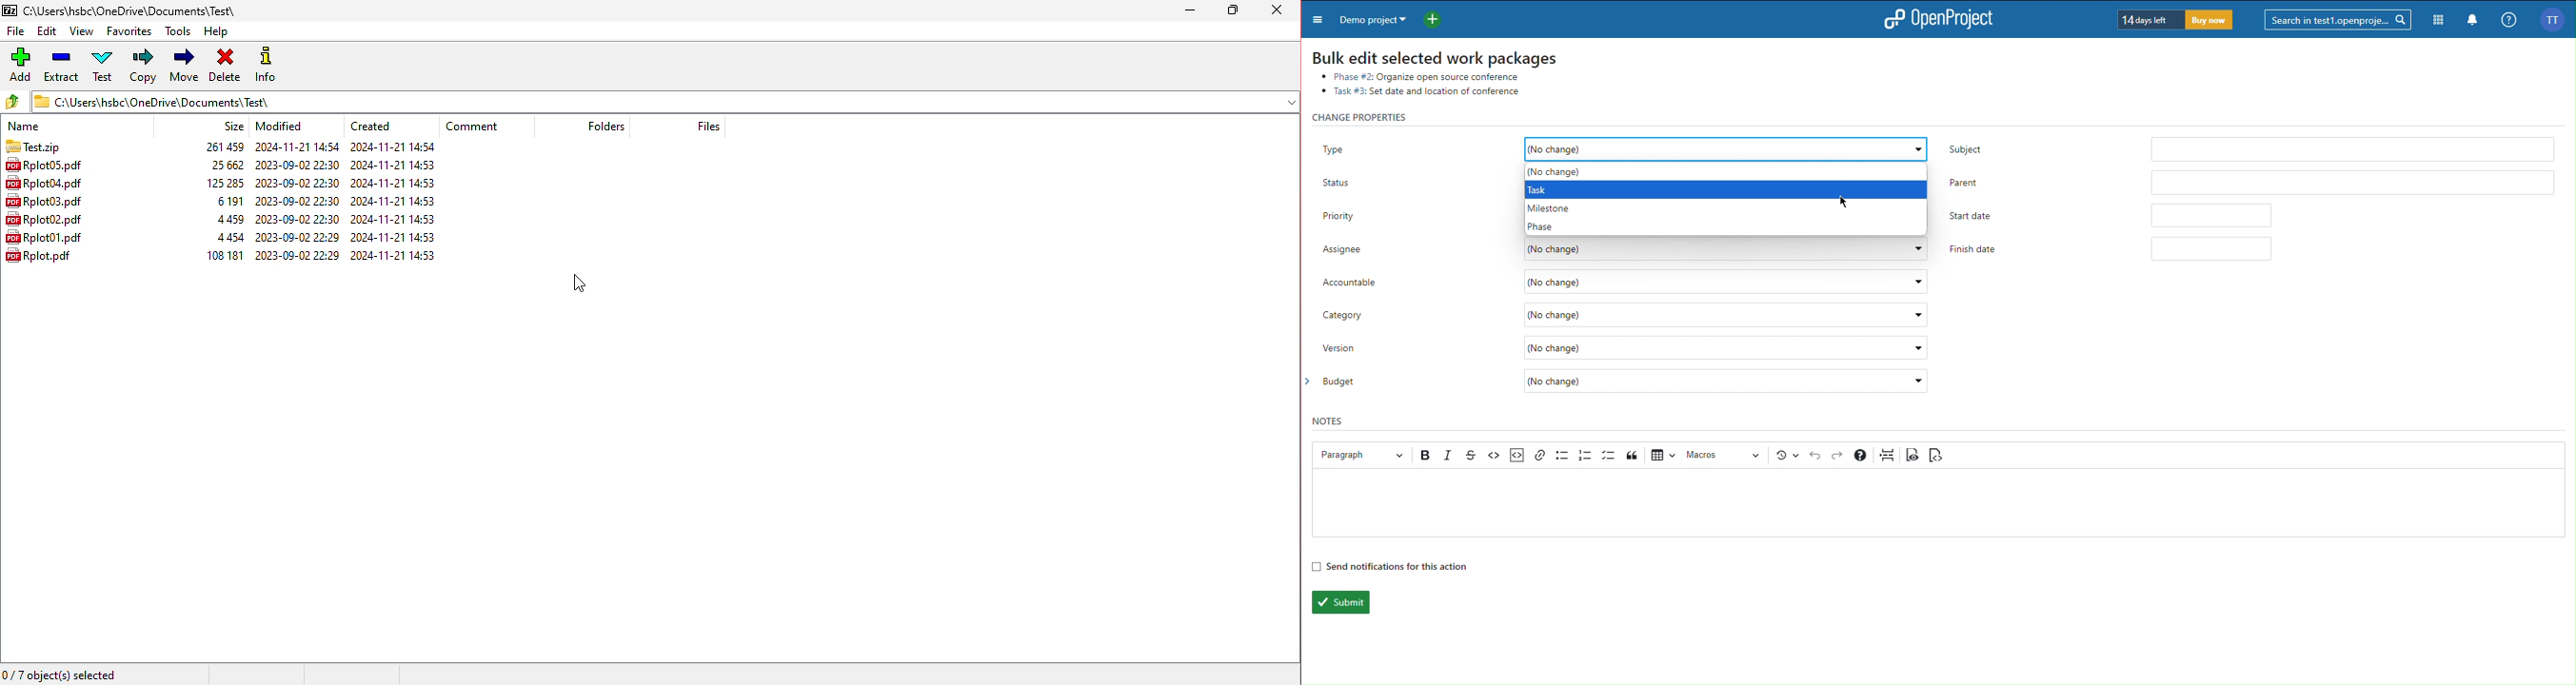 This screenshot has width=2576, height=700. What do you see at coordinates (664, 101) in the screenshot?
I see `current folder` at bounding box center [664, 101].